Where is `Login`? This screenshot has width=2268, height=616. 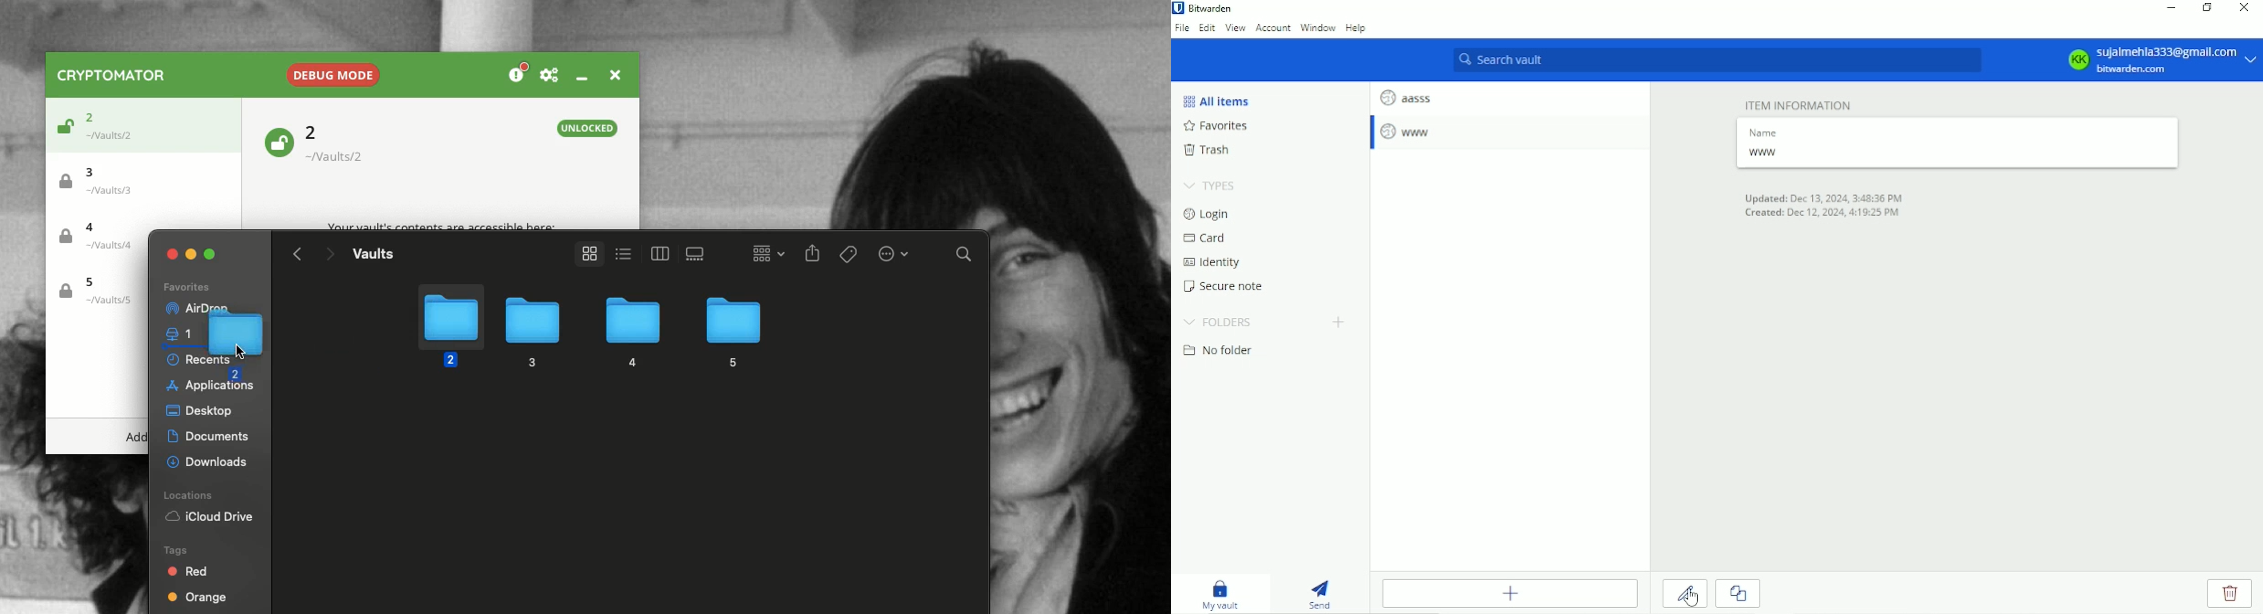 Login is located at coordinates (1206, 214).